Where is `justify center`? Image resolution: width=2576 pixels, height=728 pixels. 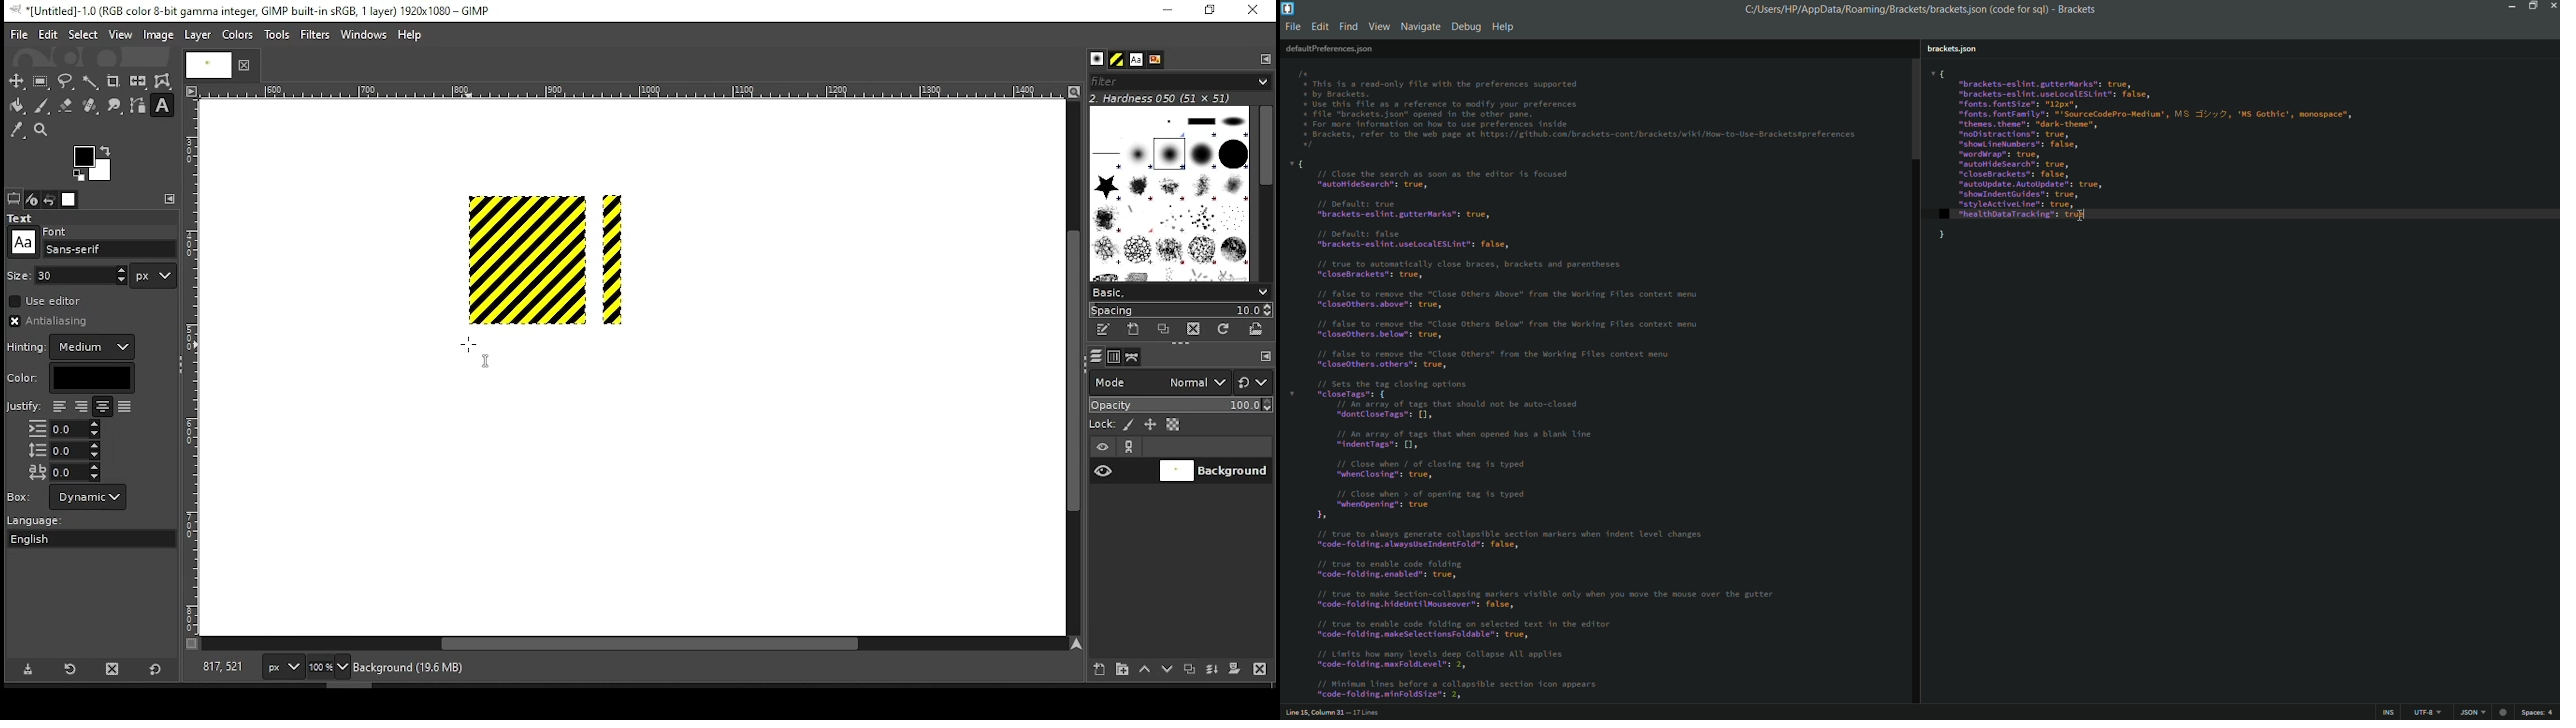 justify center is located at coordinates (102, 407).